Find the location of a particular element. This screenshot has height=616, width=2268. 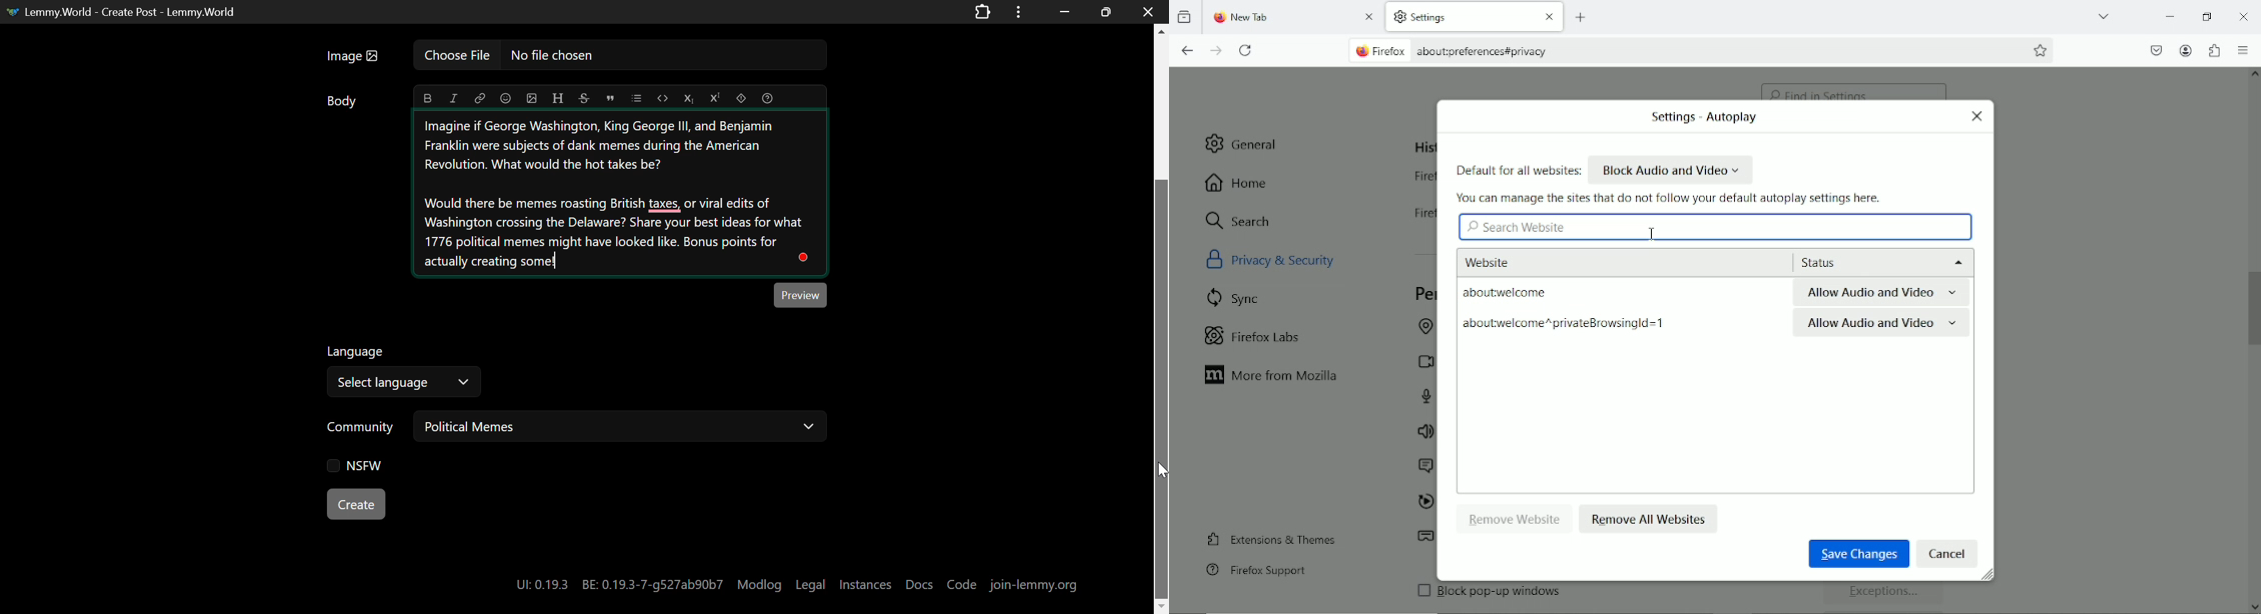

Insert Image Field is located at coordinates (574, 55).